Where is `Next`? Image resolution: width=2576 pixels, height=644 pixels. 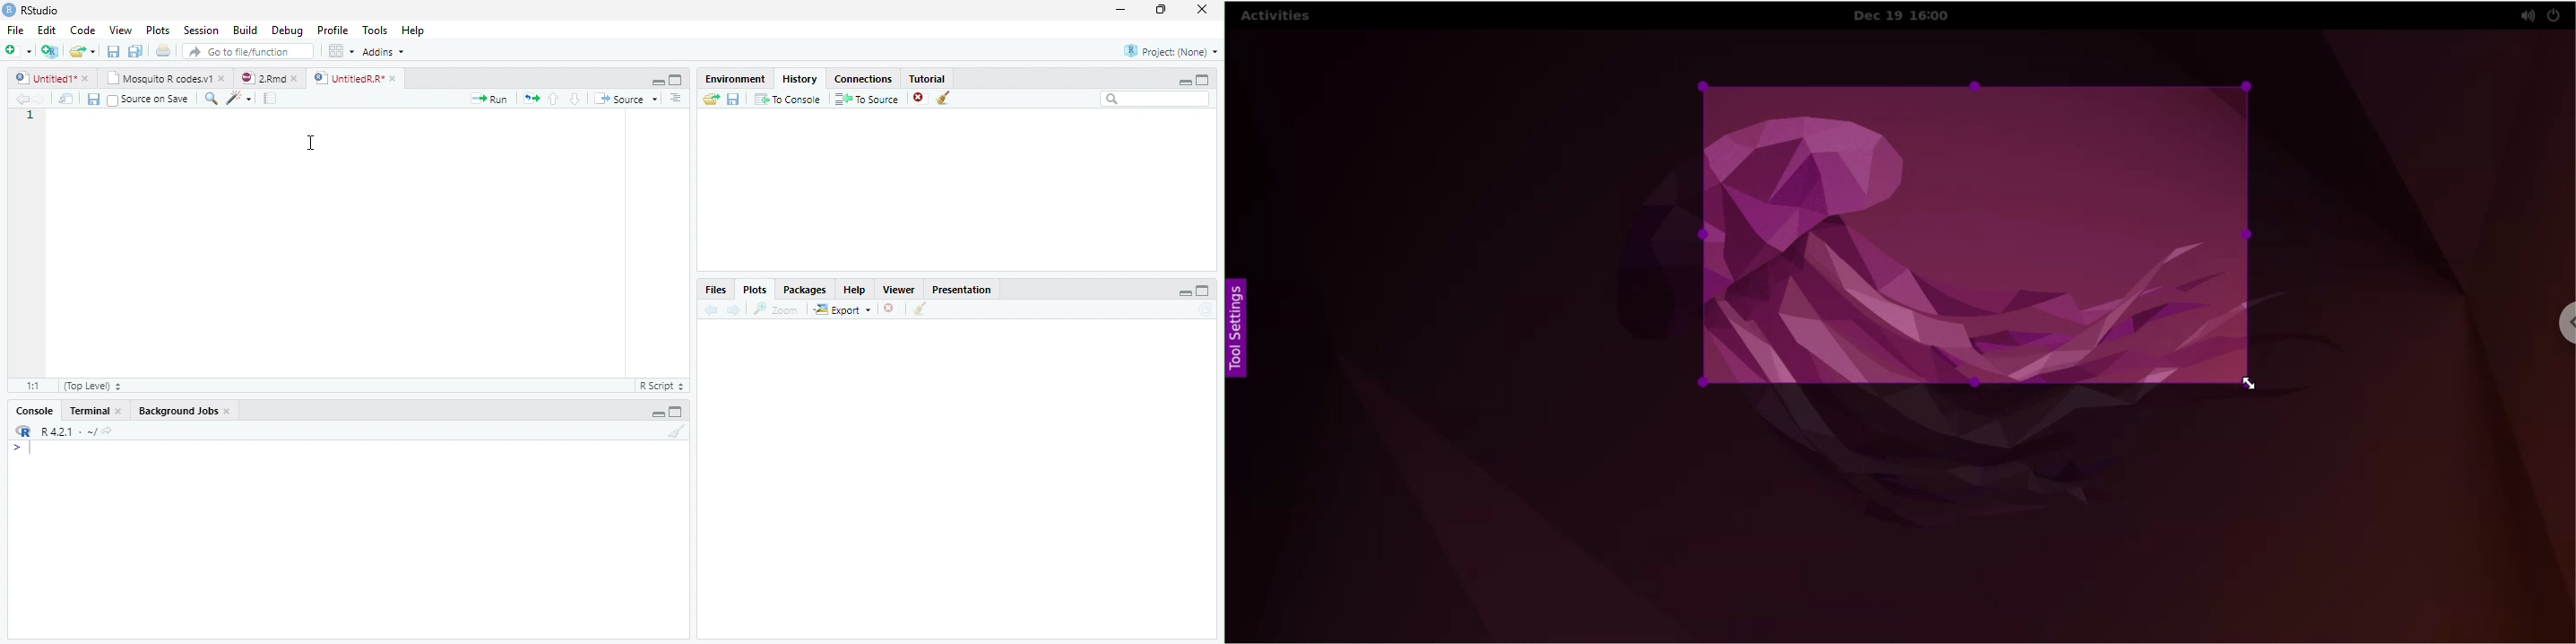 Next is located at coordinates (736, 310).